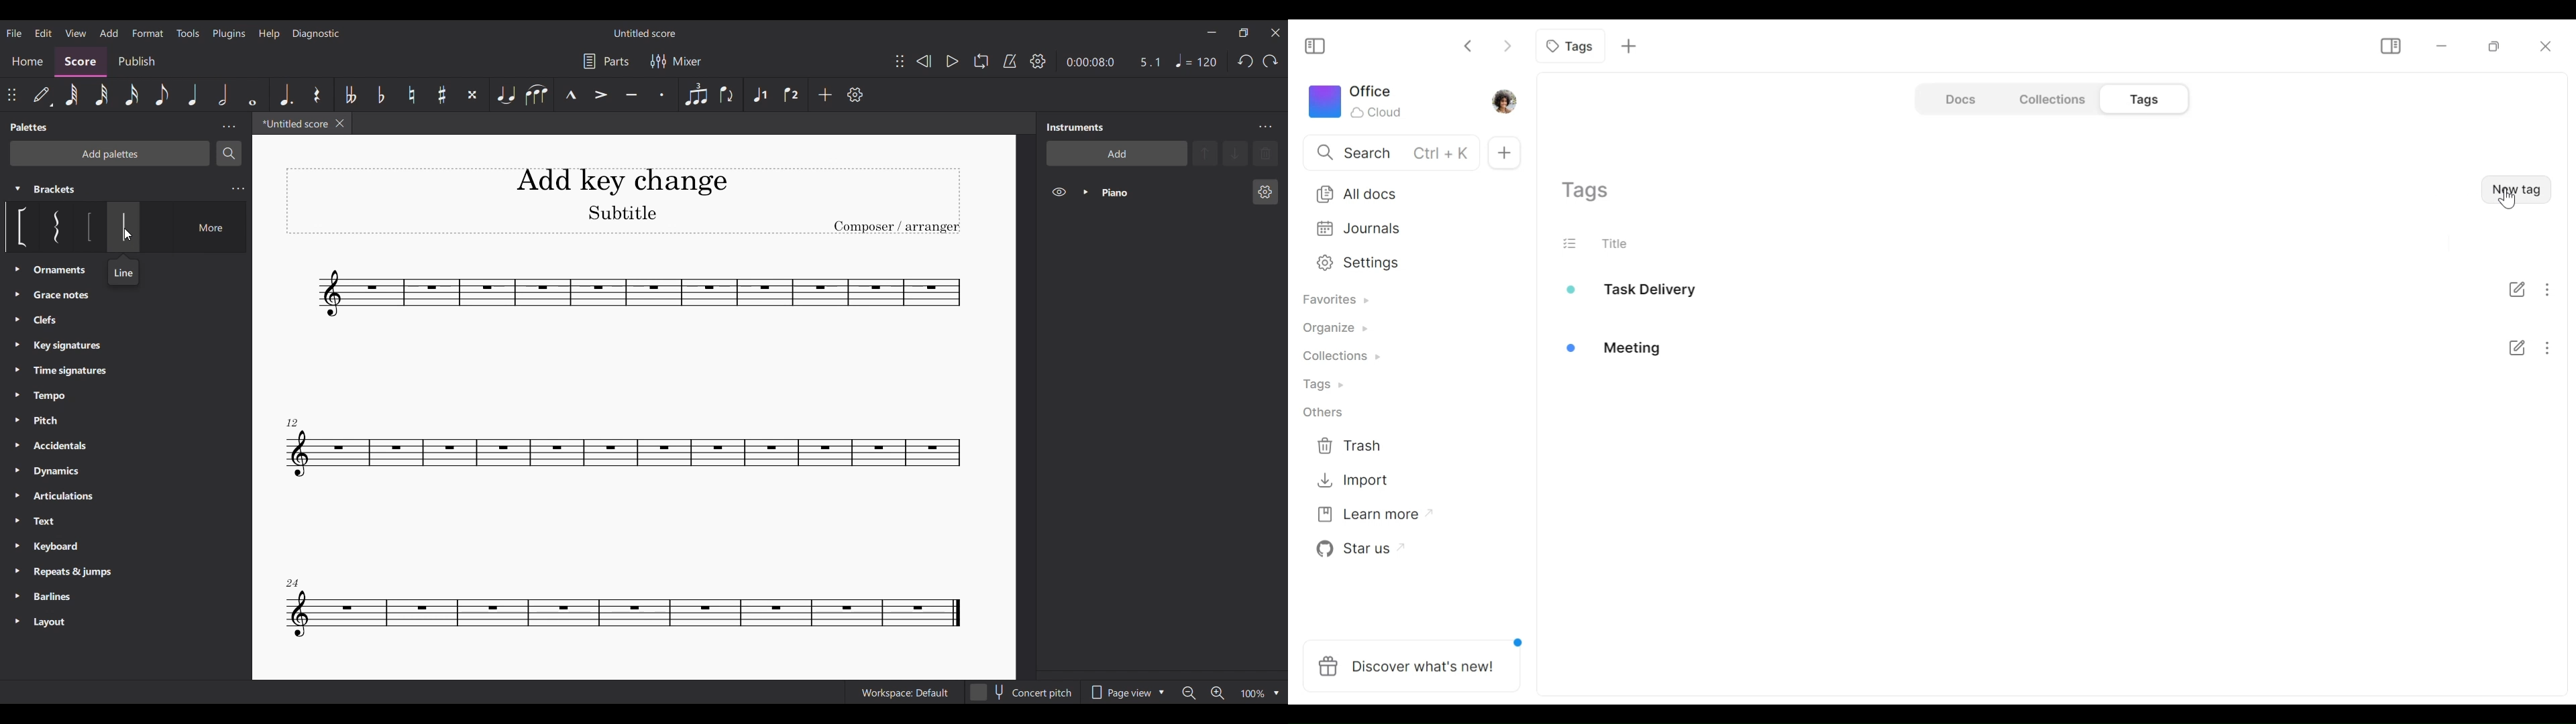 The height and width of the screenshot is (728, 2576). What do you see at coordinates (1086, 192) in the screenshot?
I see `Expand` at bounding box center [1086, 192].